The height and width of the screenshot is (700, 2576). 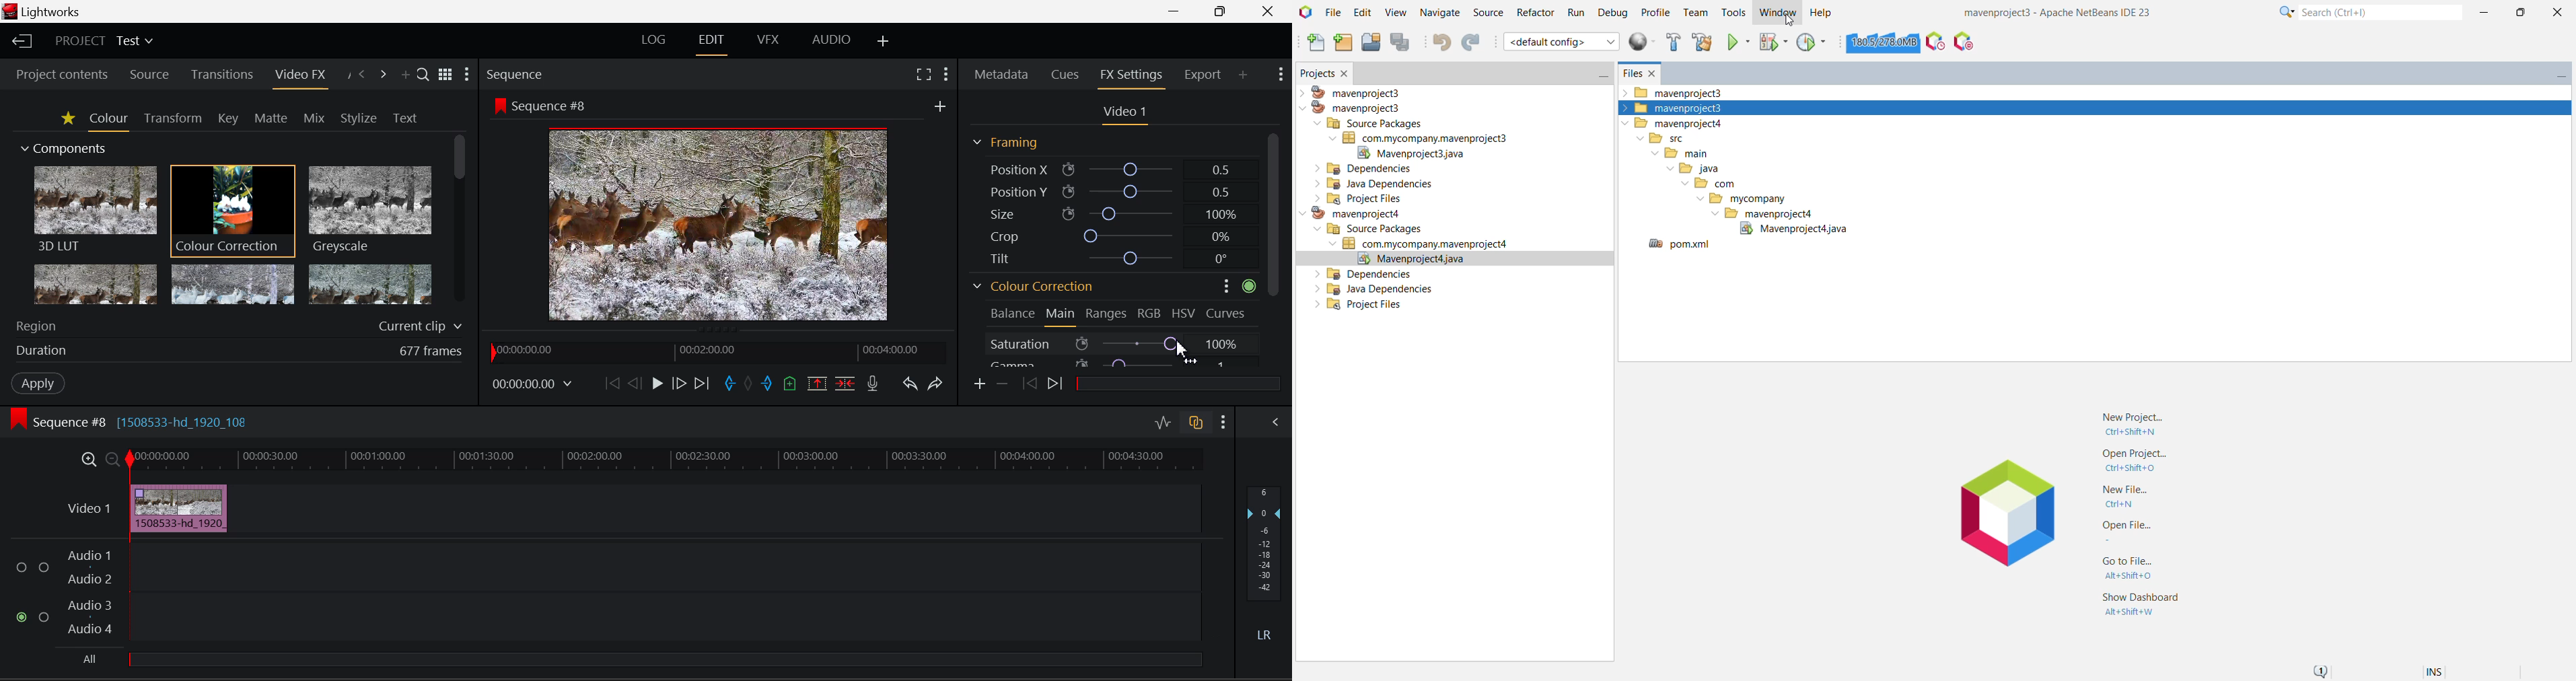 I want to click on Java Dependencies, so click(x=1370, y=185).